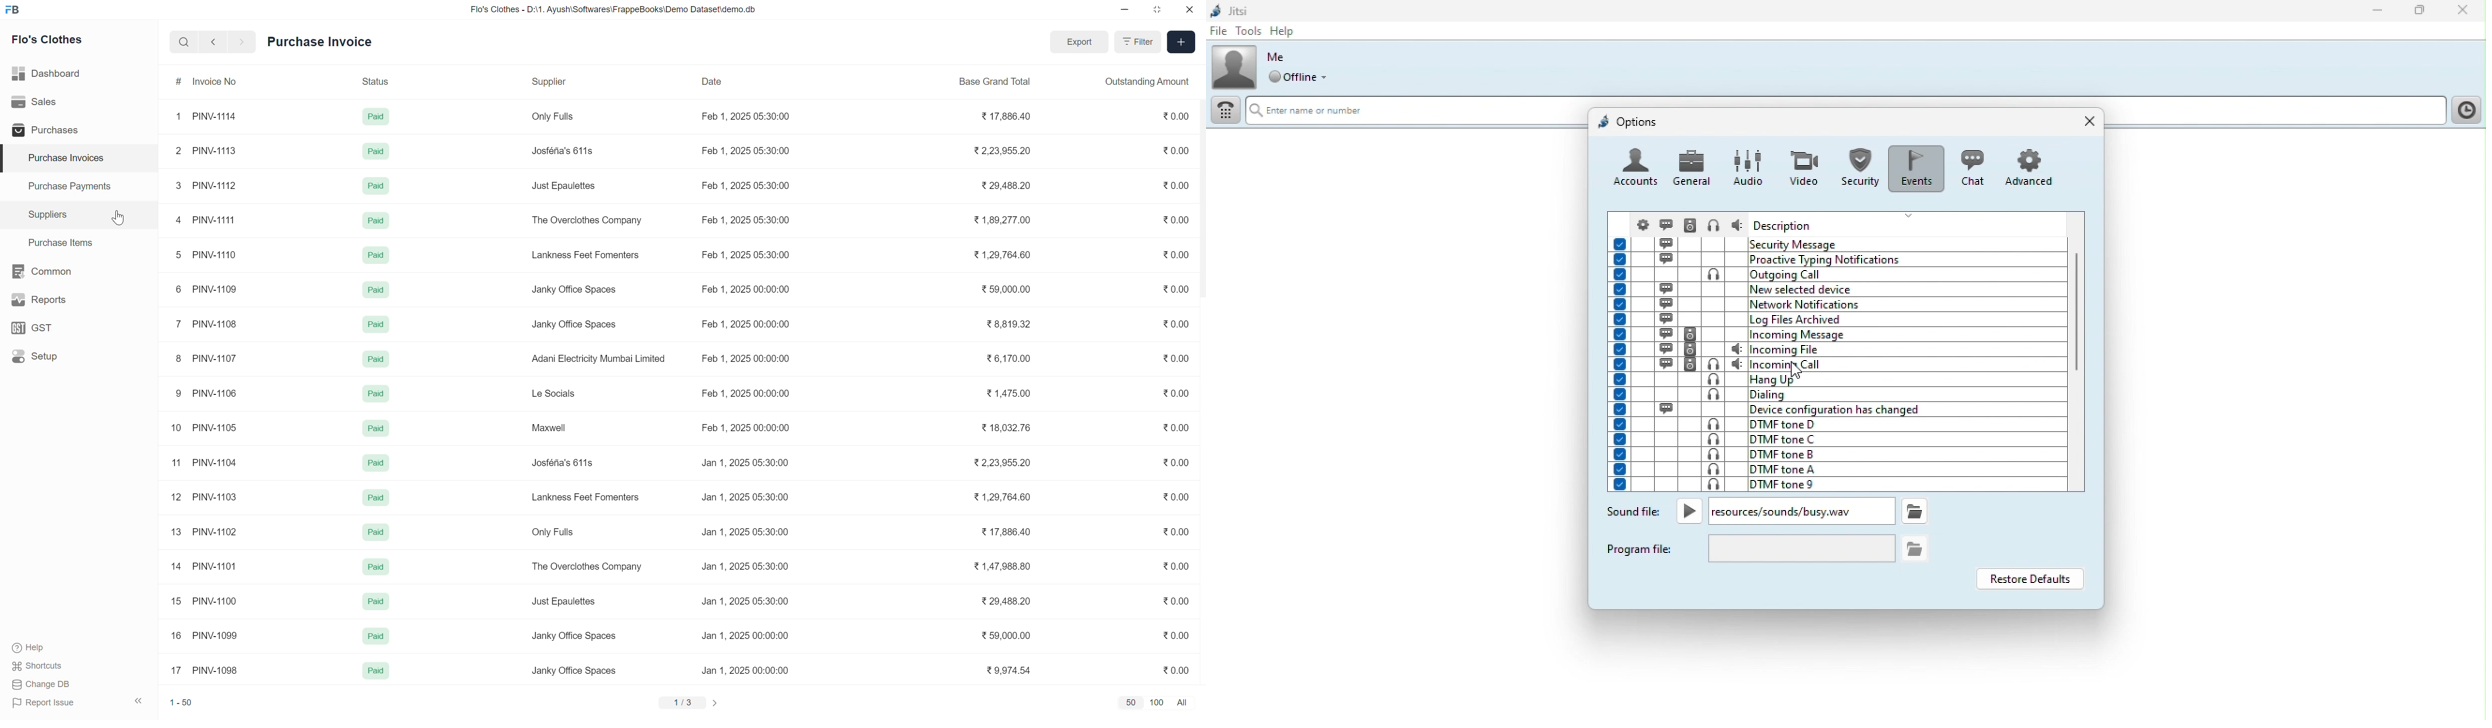  Describe the element at coordinates (176, 532) in the screenshot. I see `13` at that location.